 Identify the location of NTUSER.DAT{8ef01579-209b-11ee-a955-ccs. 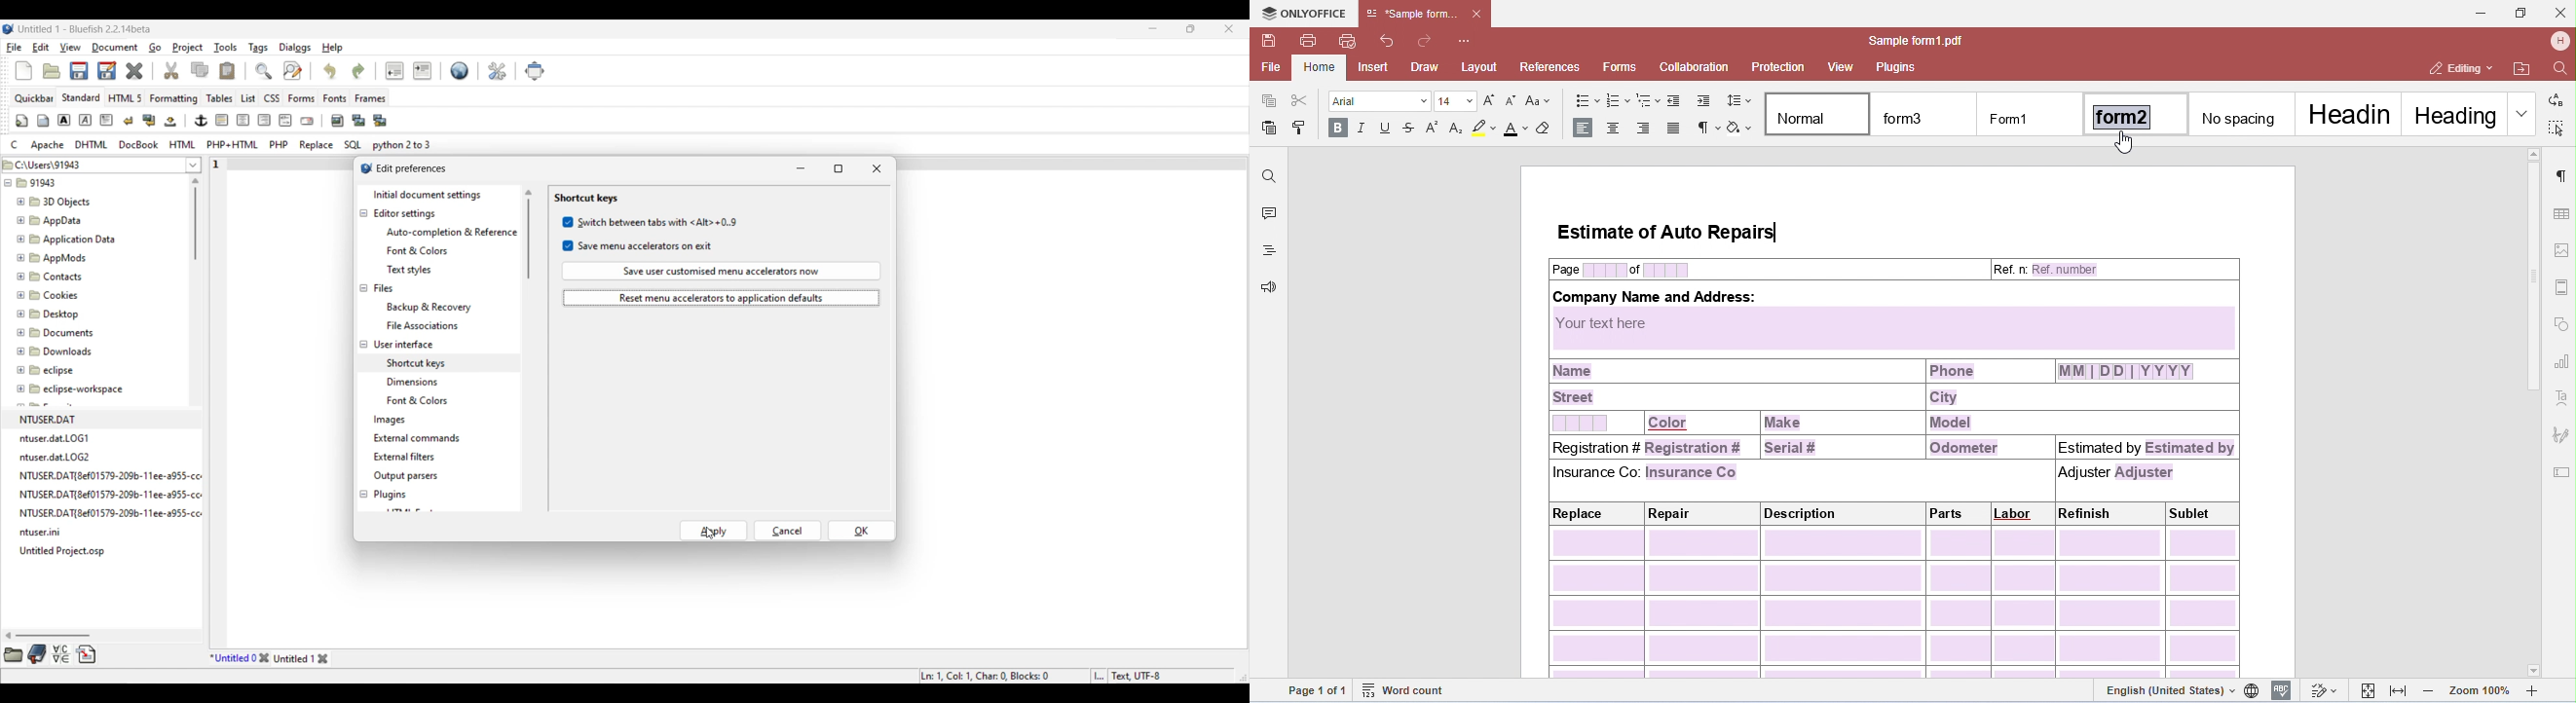
(120, 514).